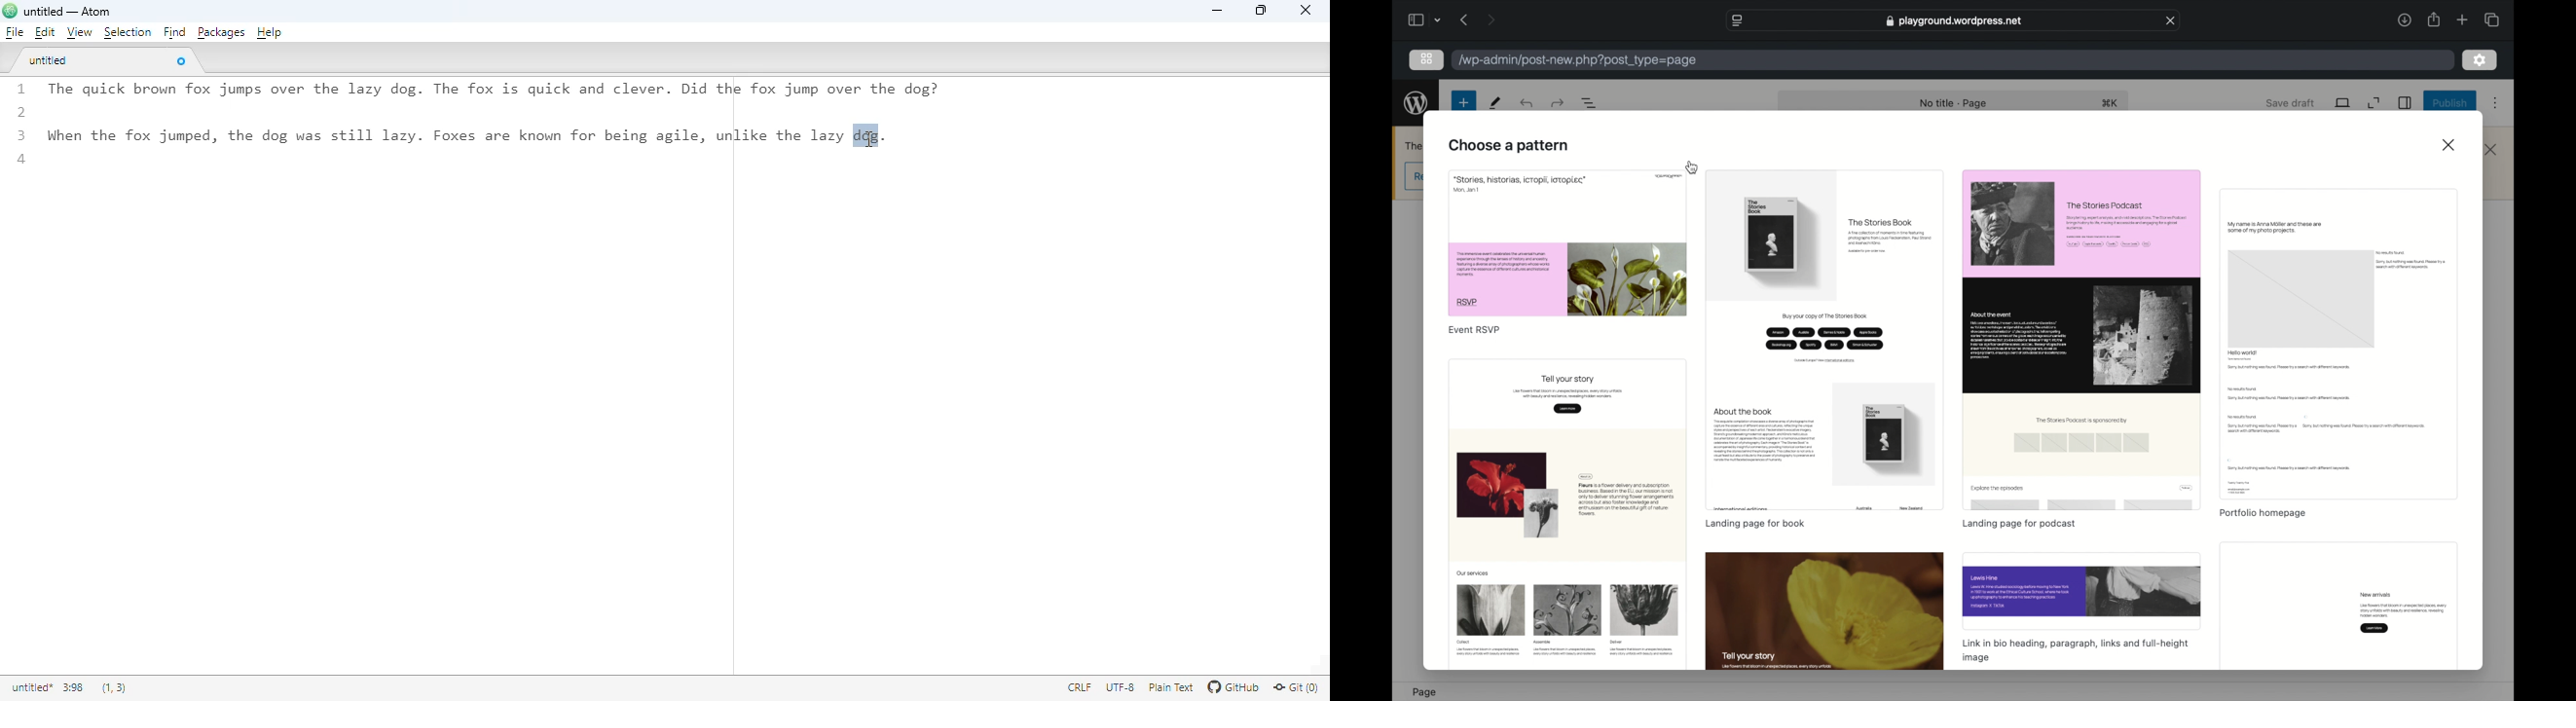  I want to click on choose a pattern, so click(1508, 146).